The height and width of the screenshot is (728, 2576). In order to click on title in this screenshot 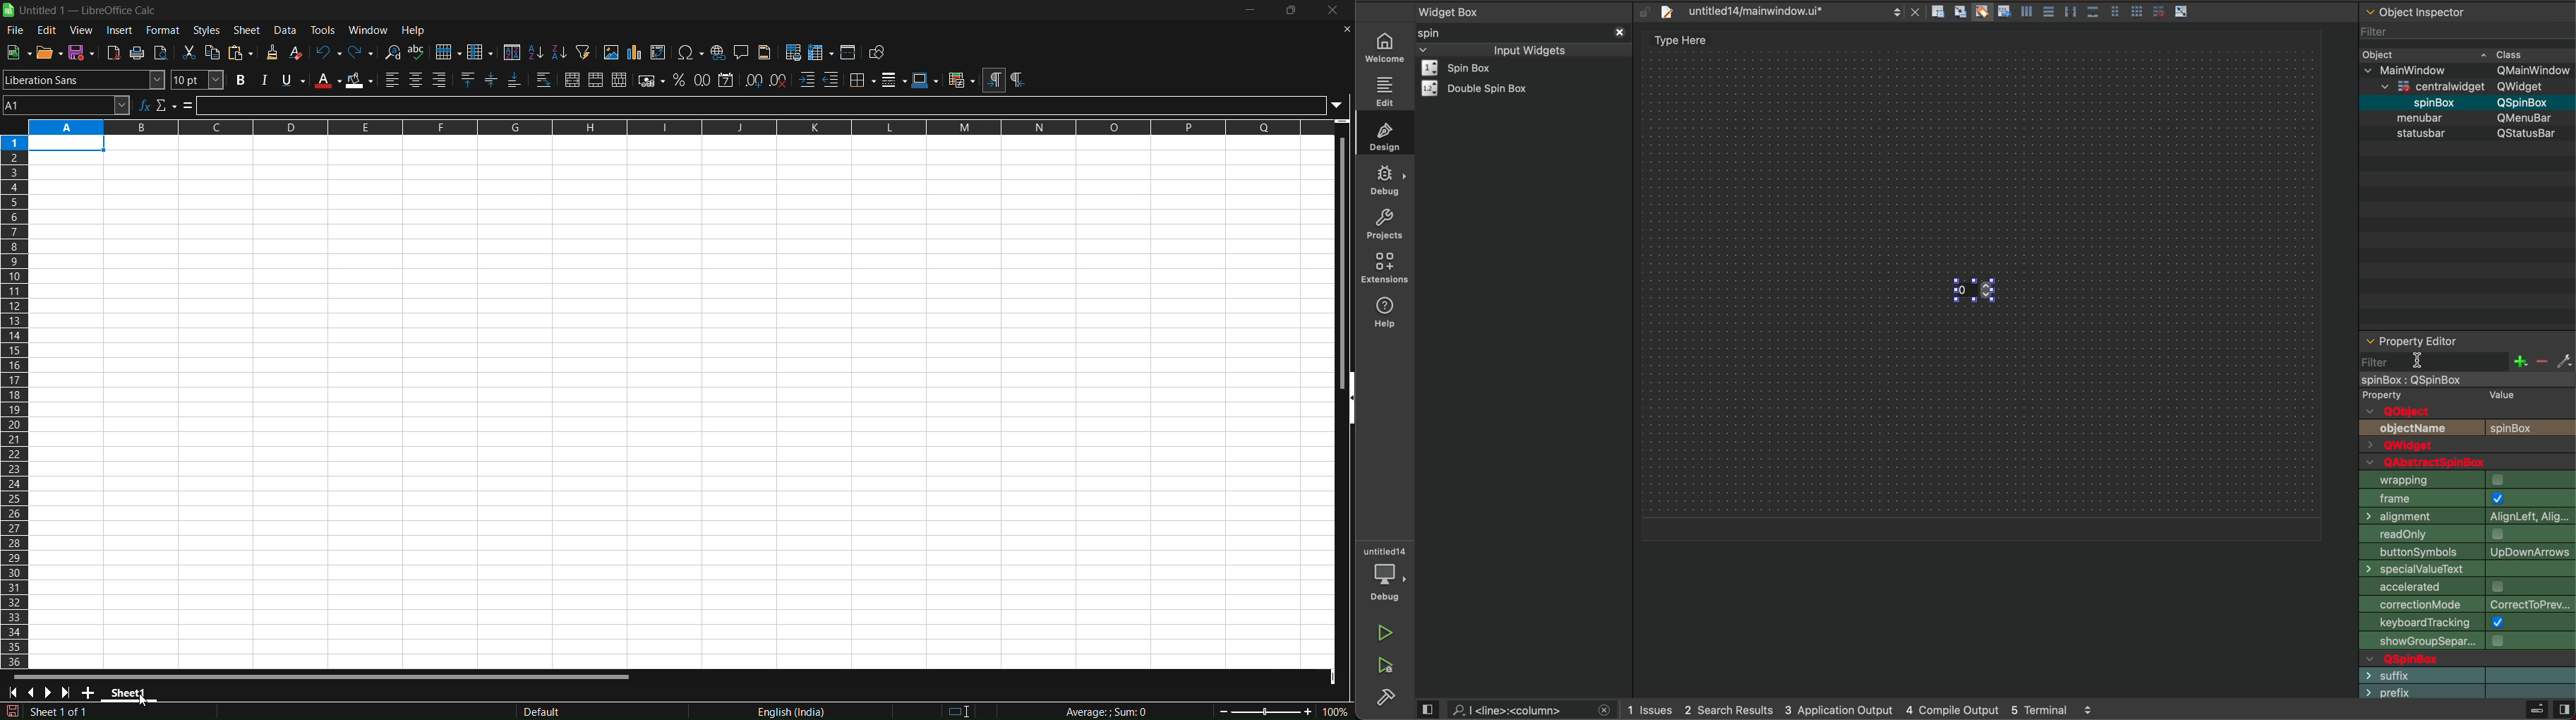, I will do `click(88, 11)`.